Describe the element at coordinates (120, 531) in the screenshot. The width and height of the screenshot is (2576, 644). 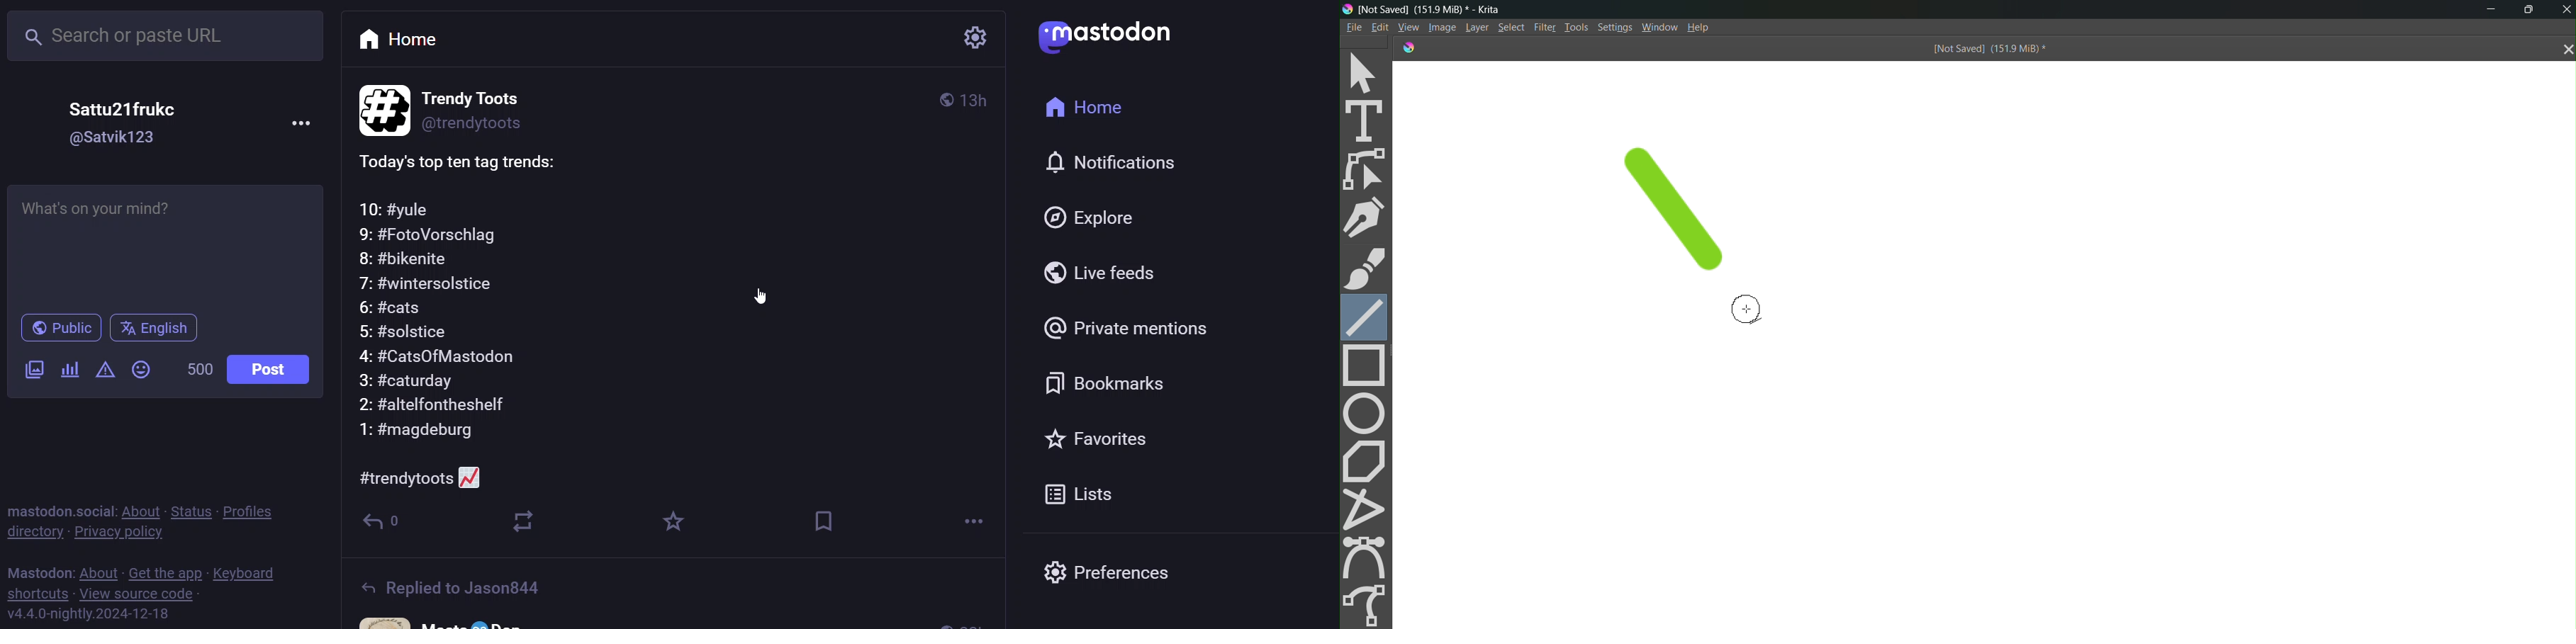
I see `privacy policy` at that location.